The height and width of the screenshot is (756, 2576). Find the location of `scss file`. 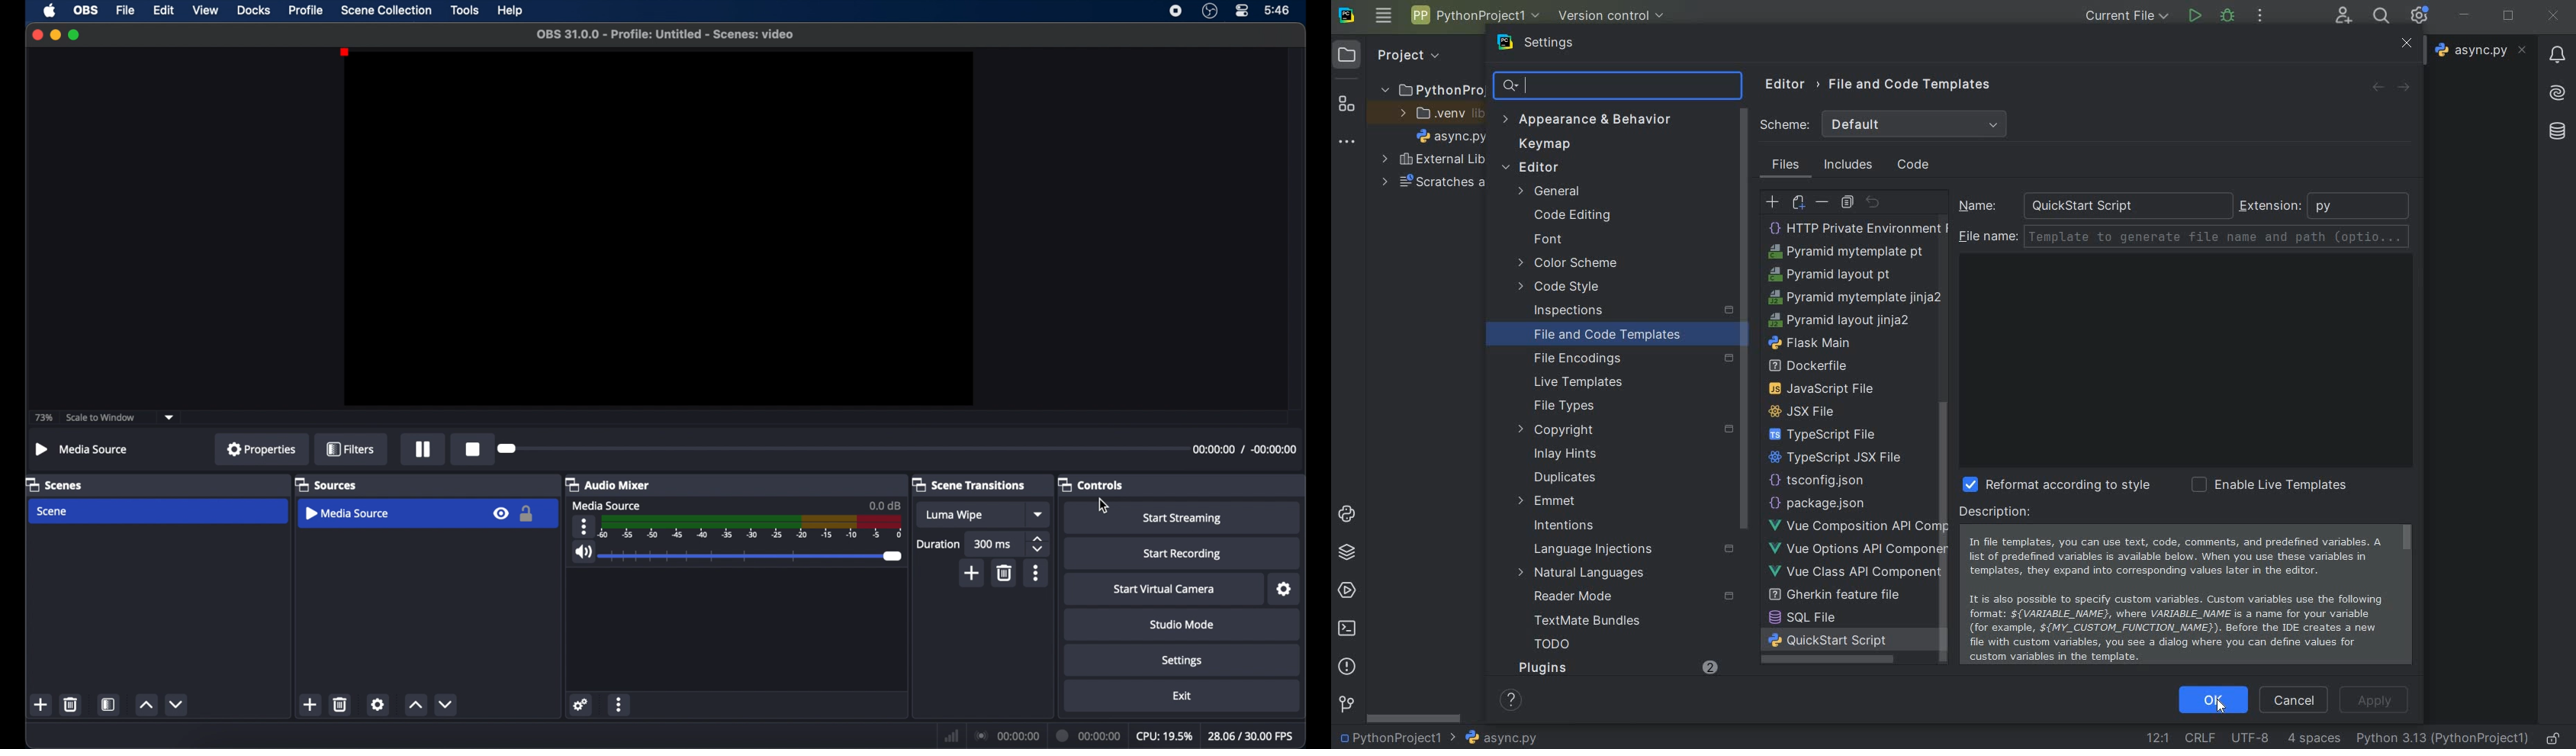

scss file is located at coordinates (1819, 432).